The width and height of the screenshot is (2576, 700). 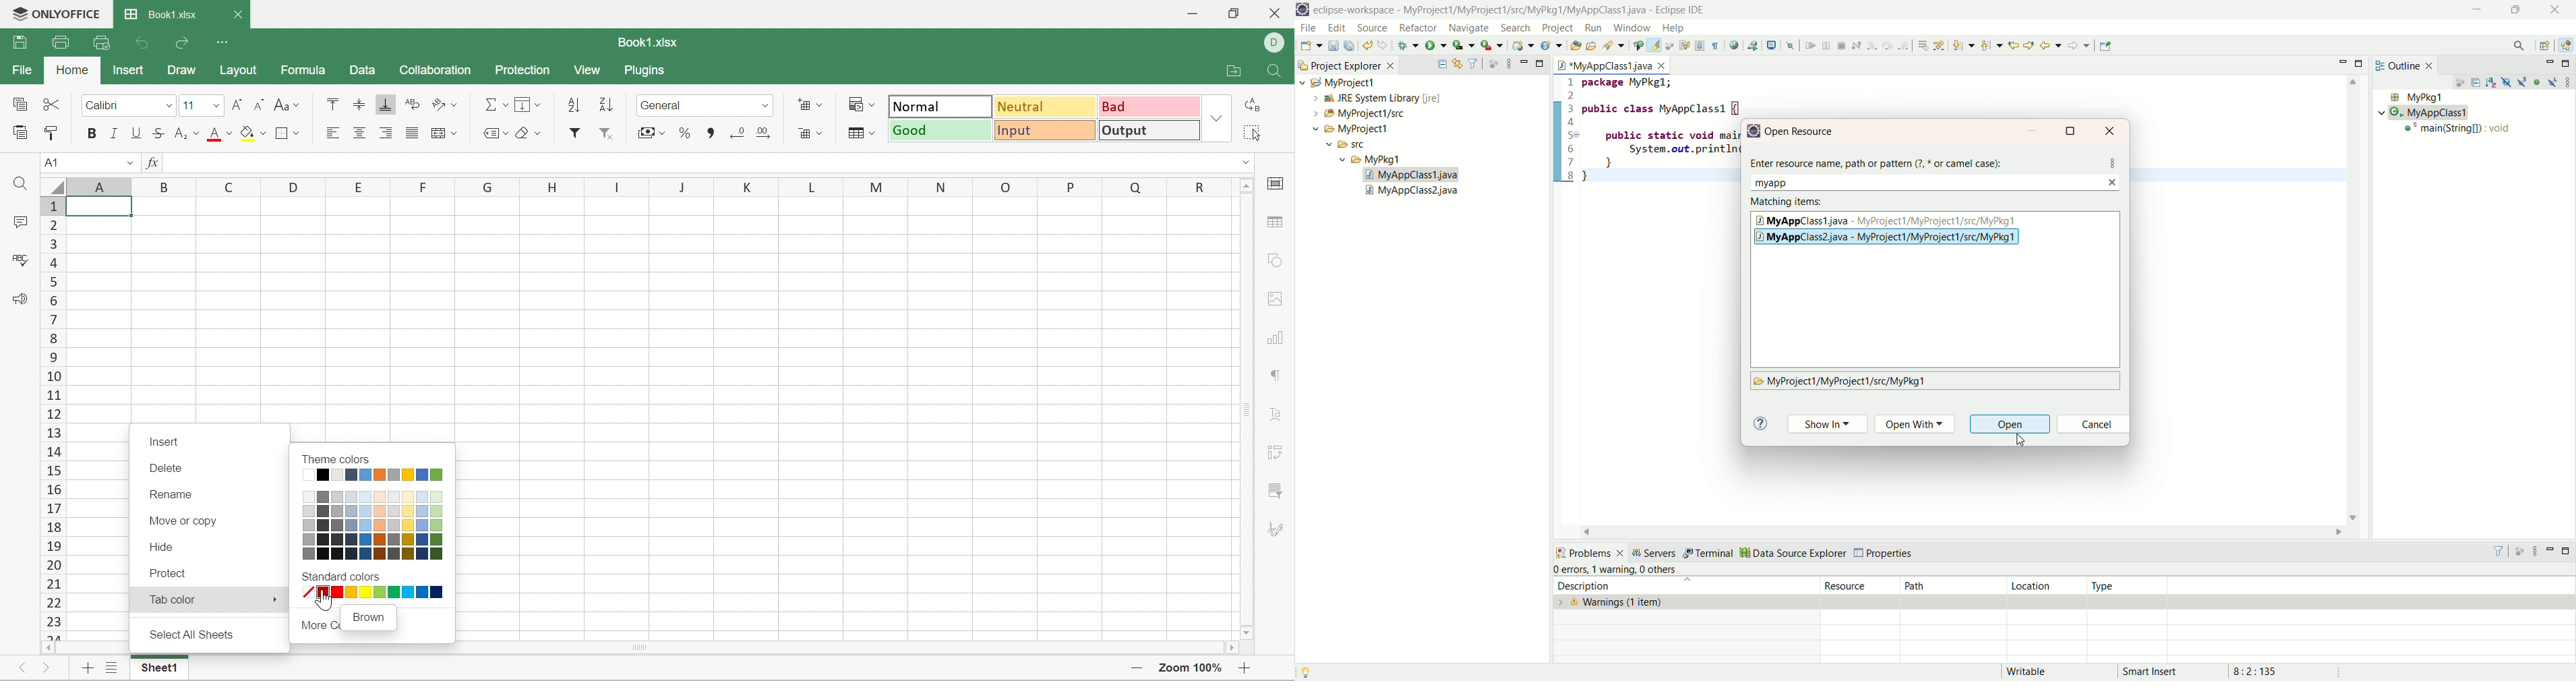 I want to click on path, so click(x=1951, y=585).